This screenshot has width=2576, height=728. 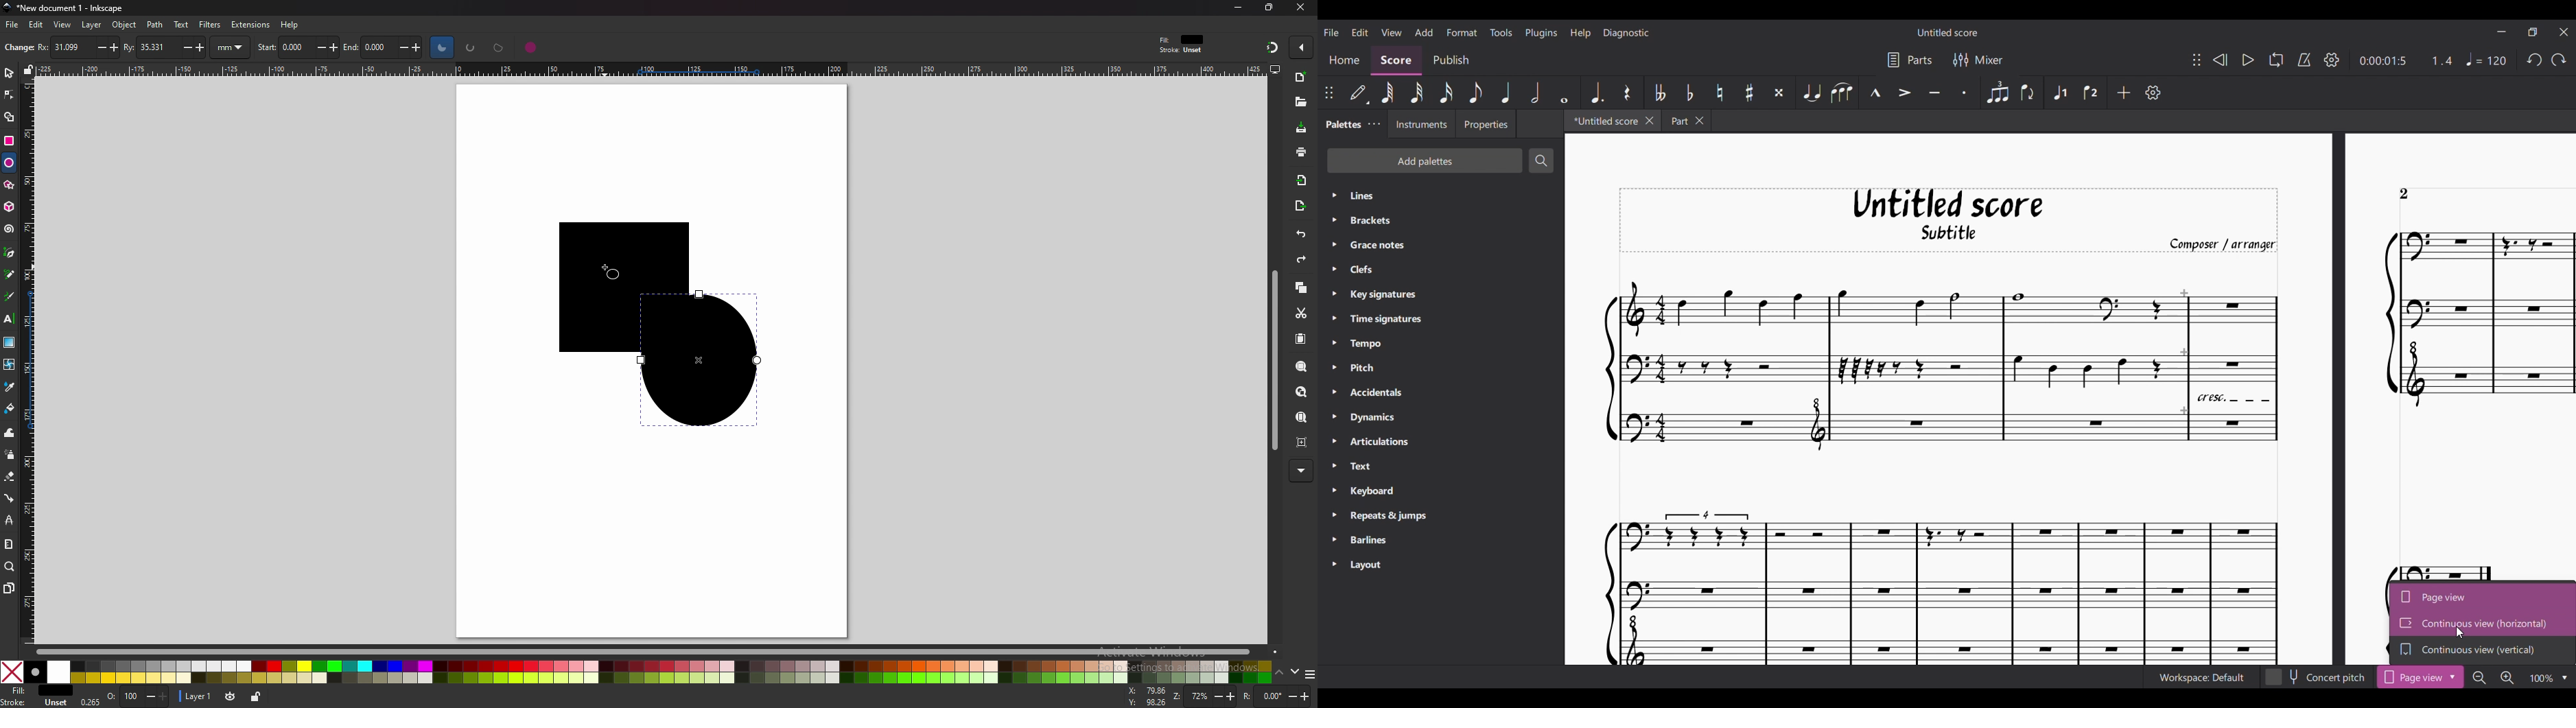 I want to click on Score title, so click(x=1948, y=32).